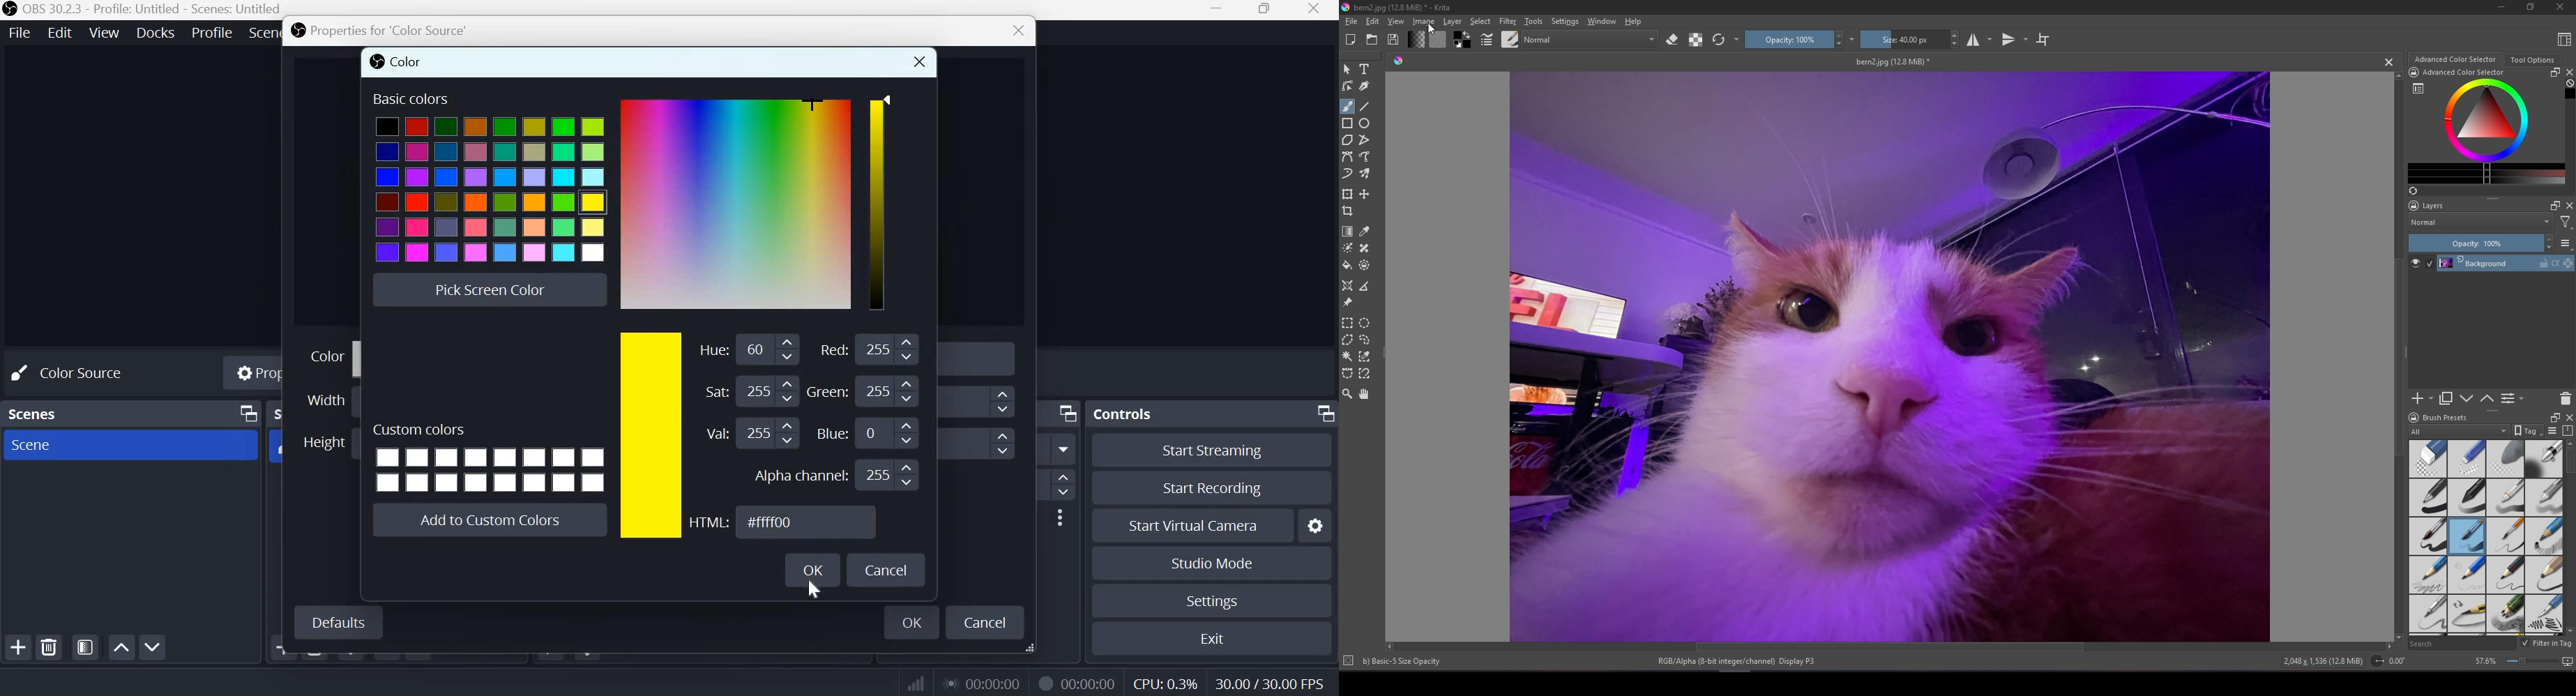  I want to click on close, so click(1015, 29).